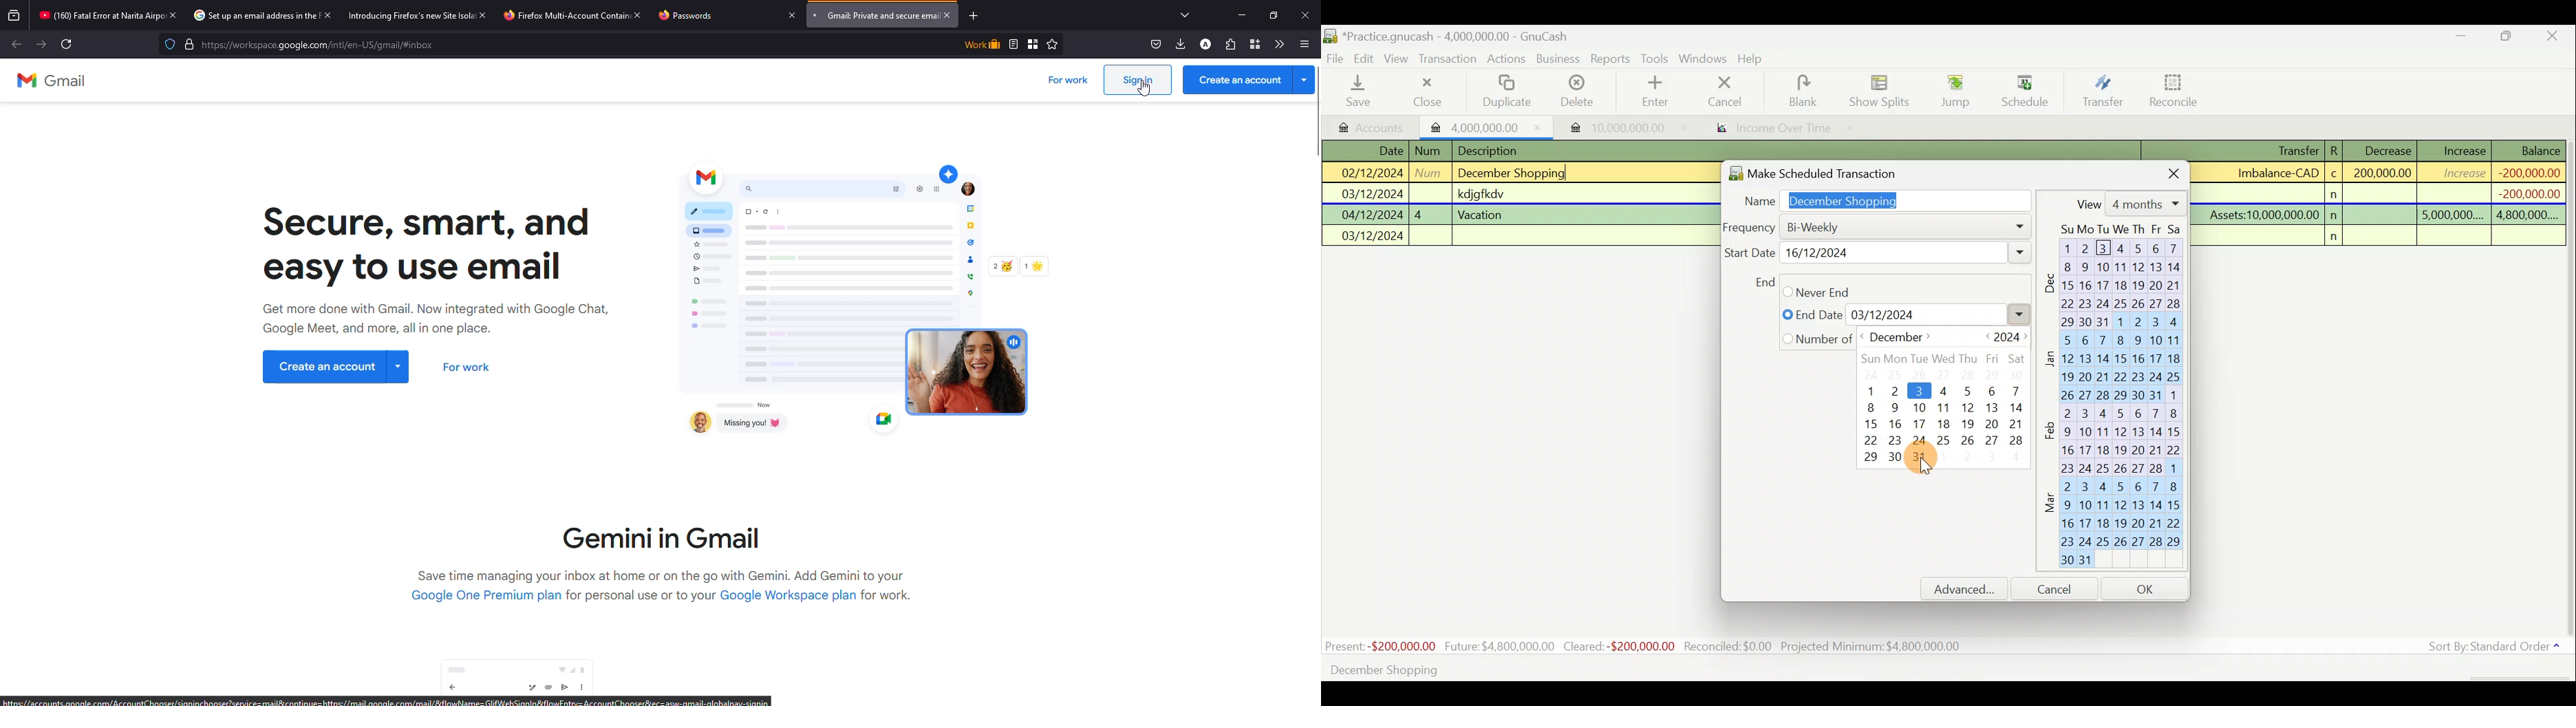  I want to click on Yearly, so click(1817, 339).